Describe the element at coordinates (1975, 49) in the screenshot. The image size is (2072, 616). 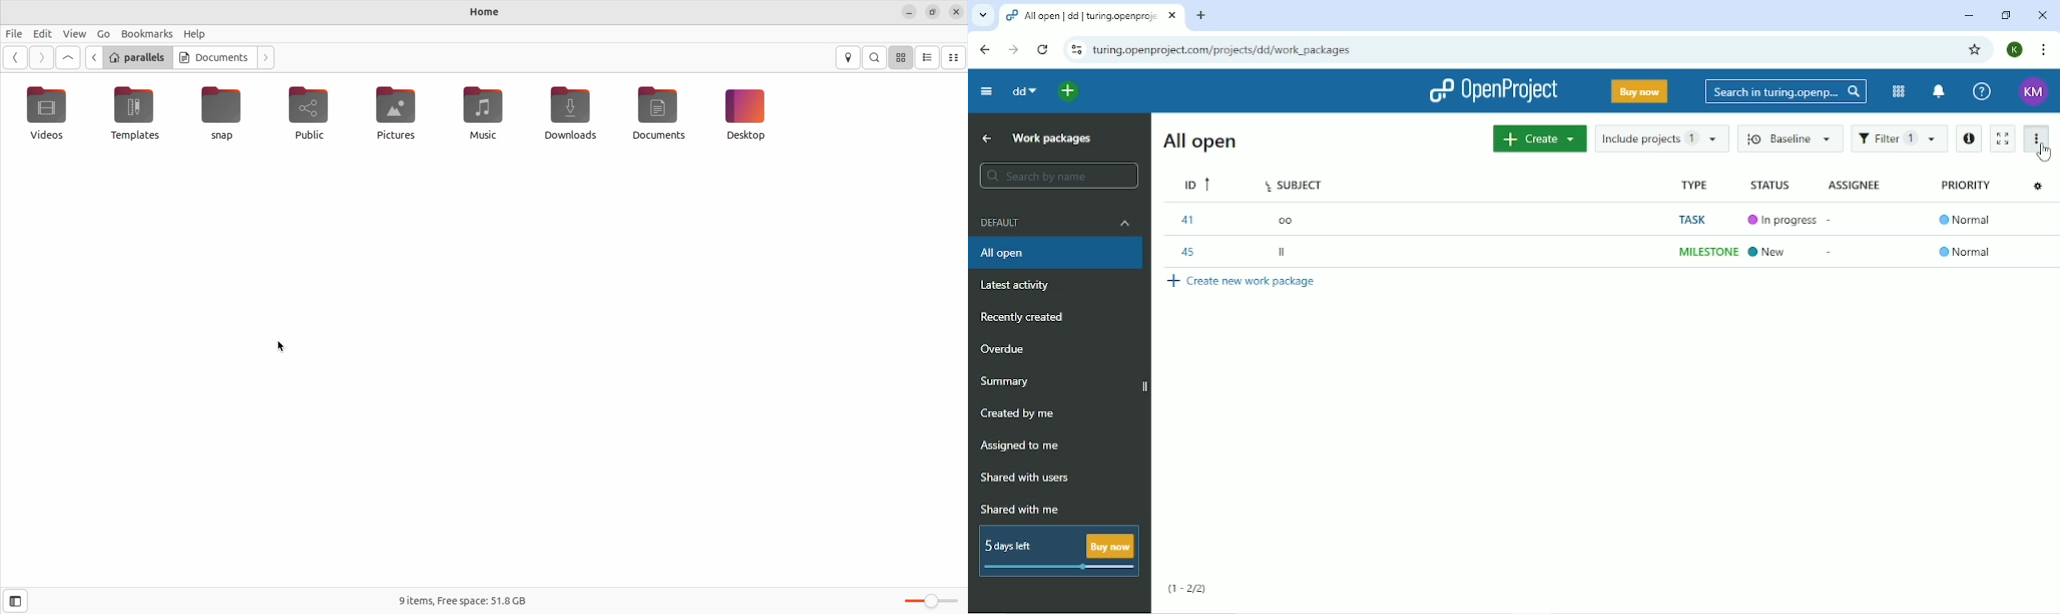
I see `Bookmark this tab` at that location.